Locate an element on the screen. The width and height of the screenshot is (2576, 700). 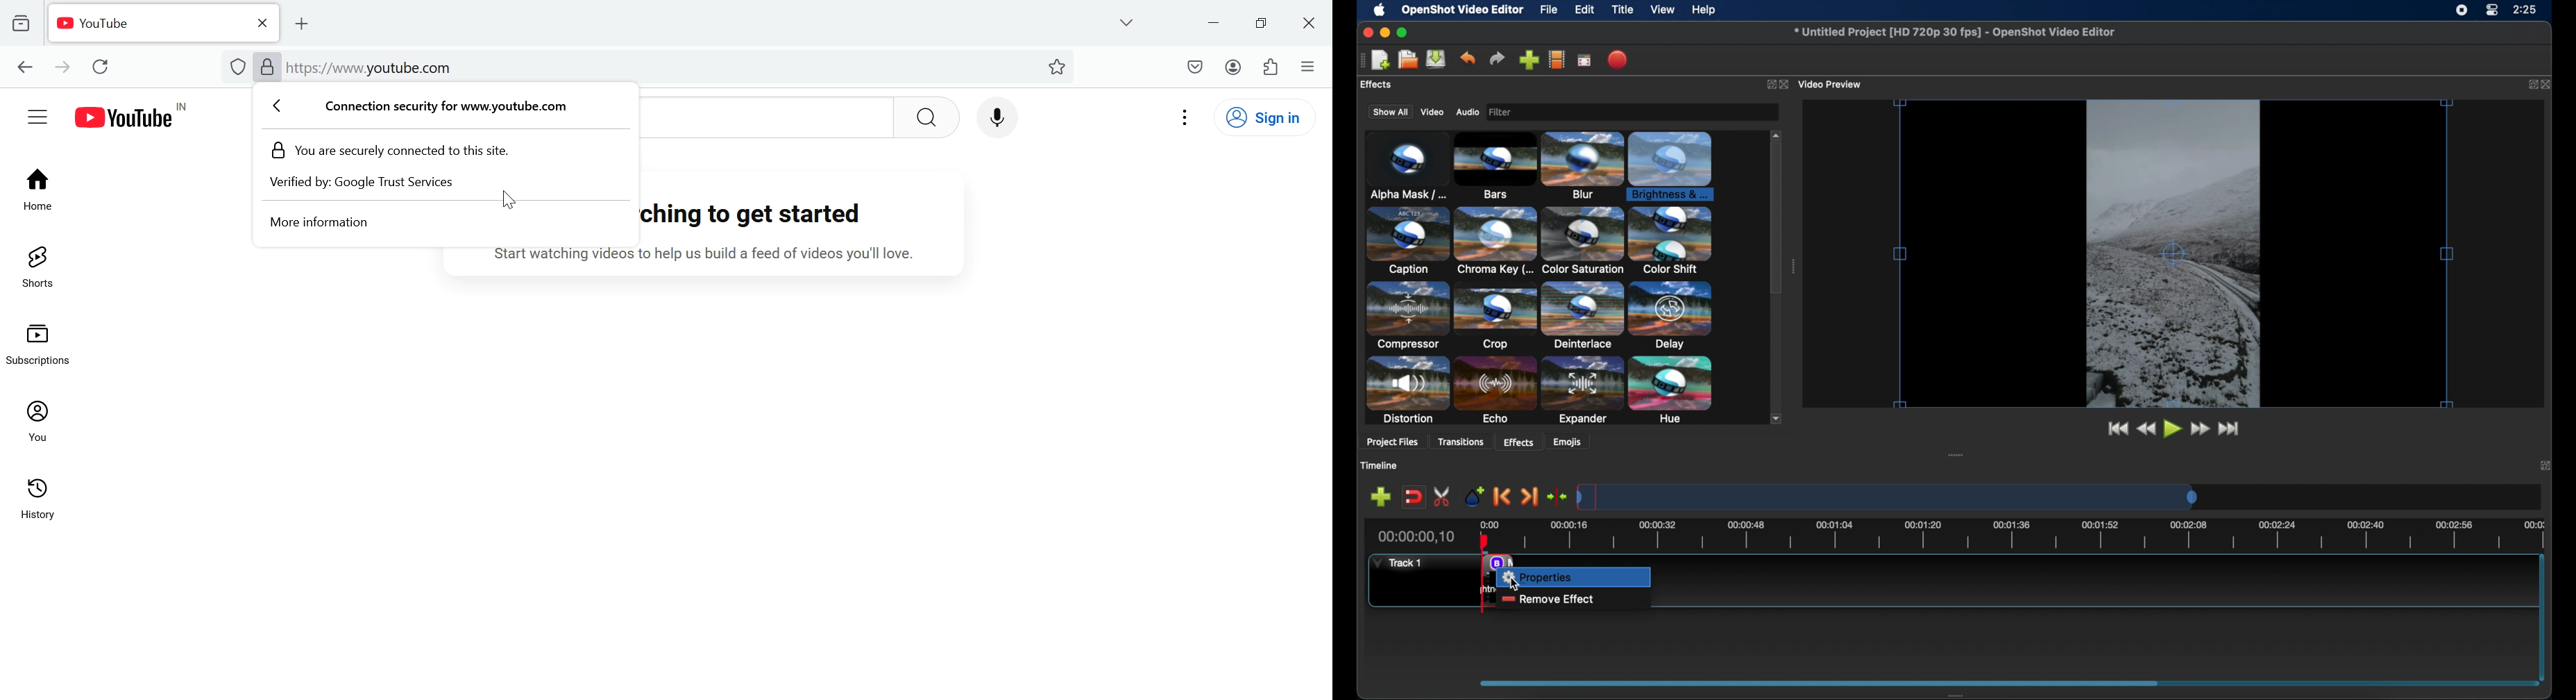
Home is located at coordinates (37, 187).